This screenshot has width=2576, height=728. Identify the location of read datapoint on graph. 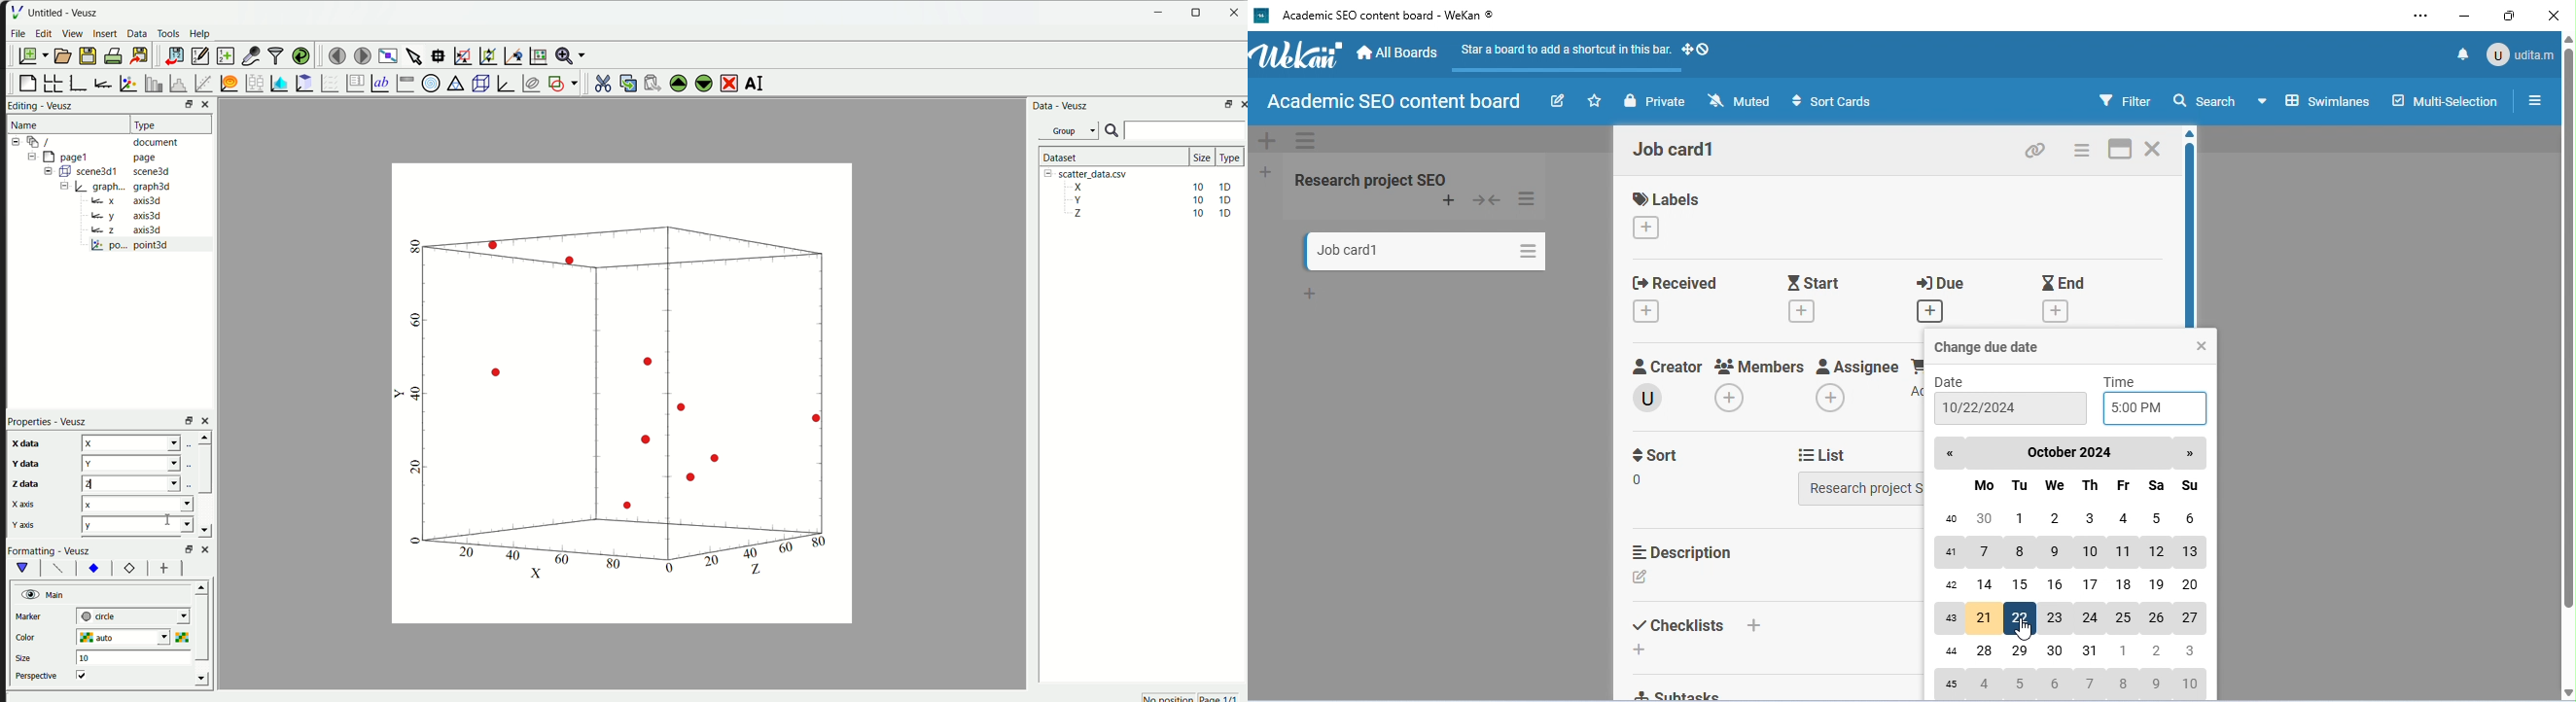
(438, 55).